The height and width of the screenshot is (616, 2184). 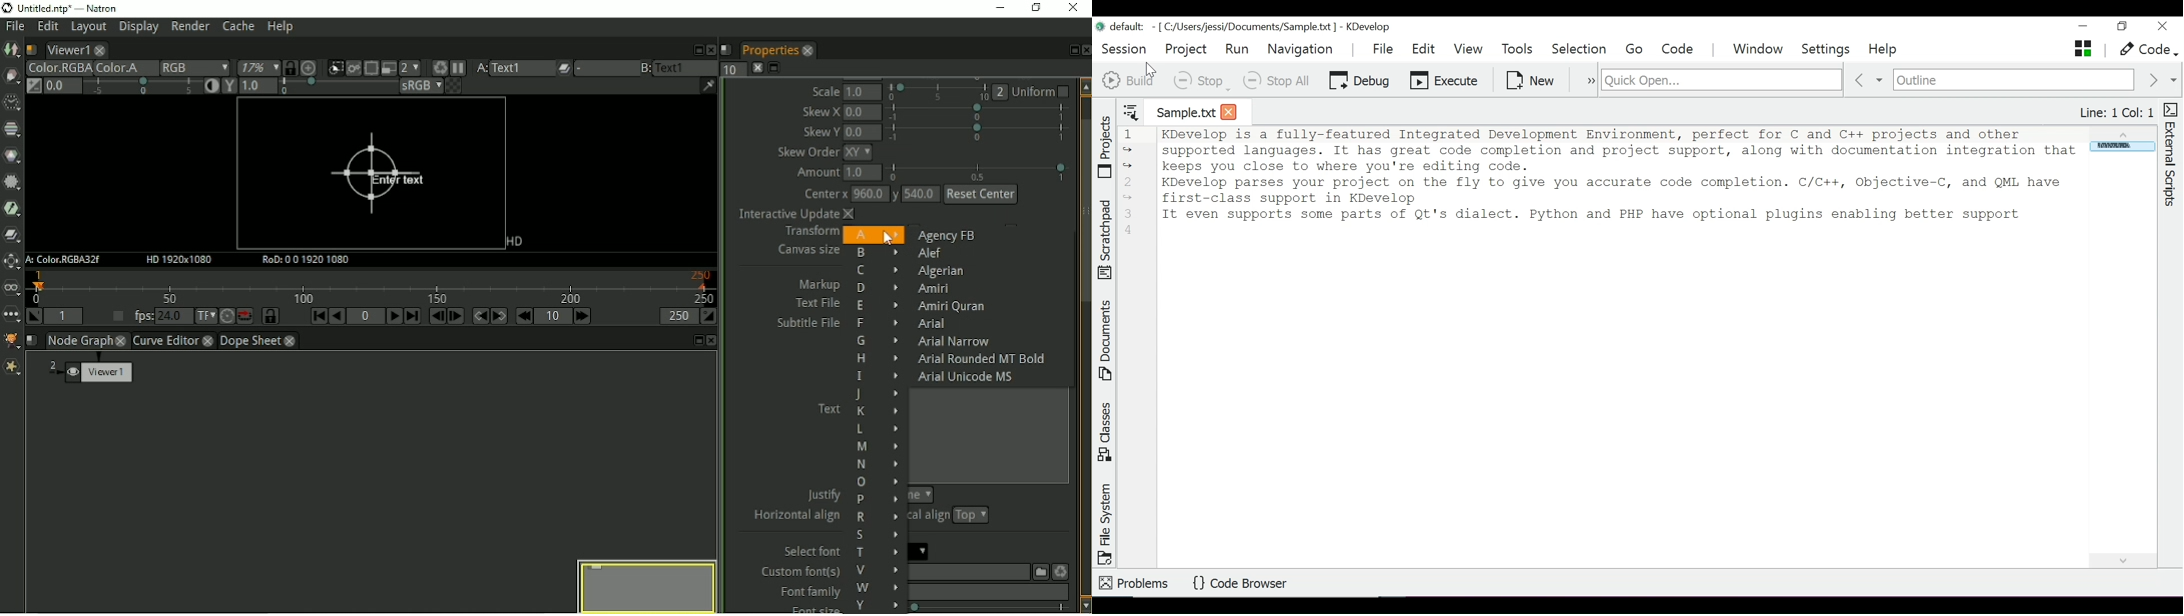 I want to click on Search for files, classes, functions and more, so click(x=1722, y=81).